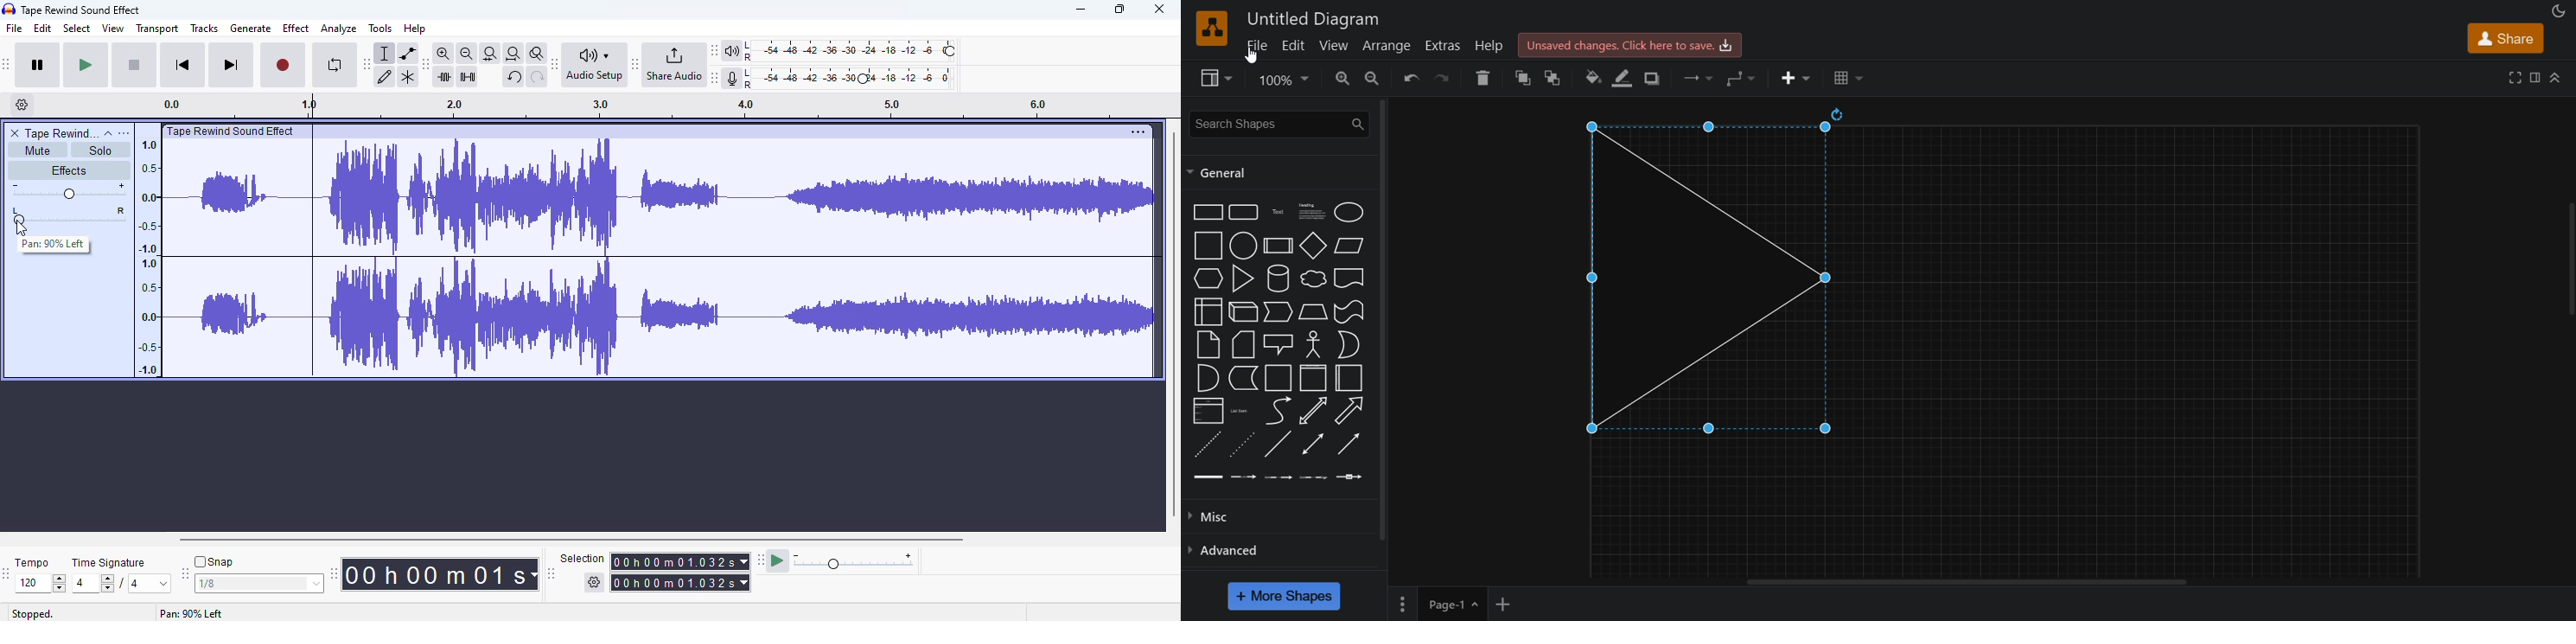  What do you see at coordinates (1740, 78) in the screenshot?
I see `waypoints` at bounding box center [1740, 78].